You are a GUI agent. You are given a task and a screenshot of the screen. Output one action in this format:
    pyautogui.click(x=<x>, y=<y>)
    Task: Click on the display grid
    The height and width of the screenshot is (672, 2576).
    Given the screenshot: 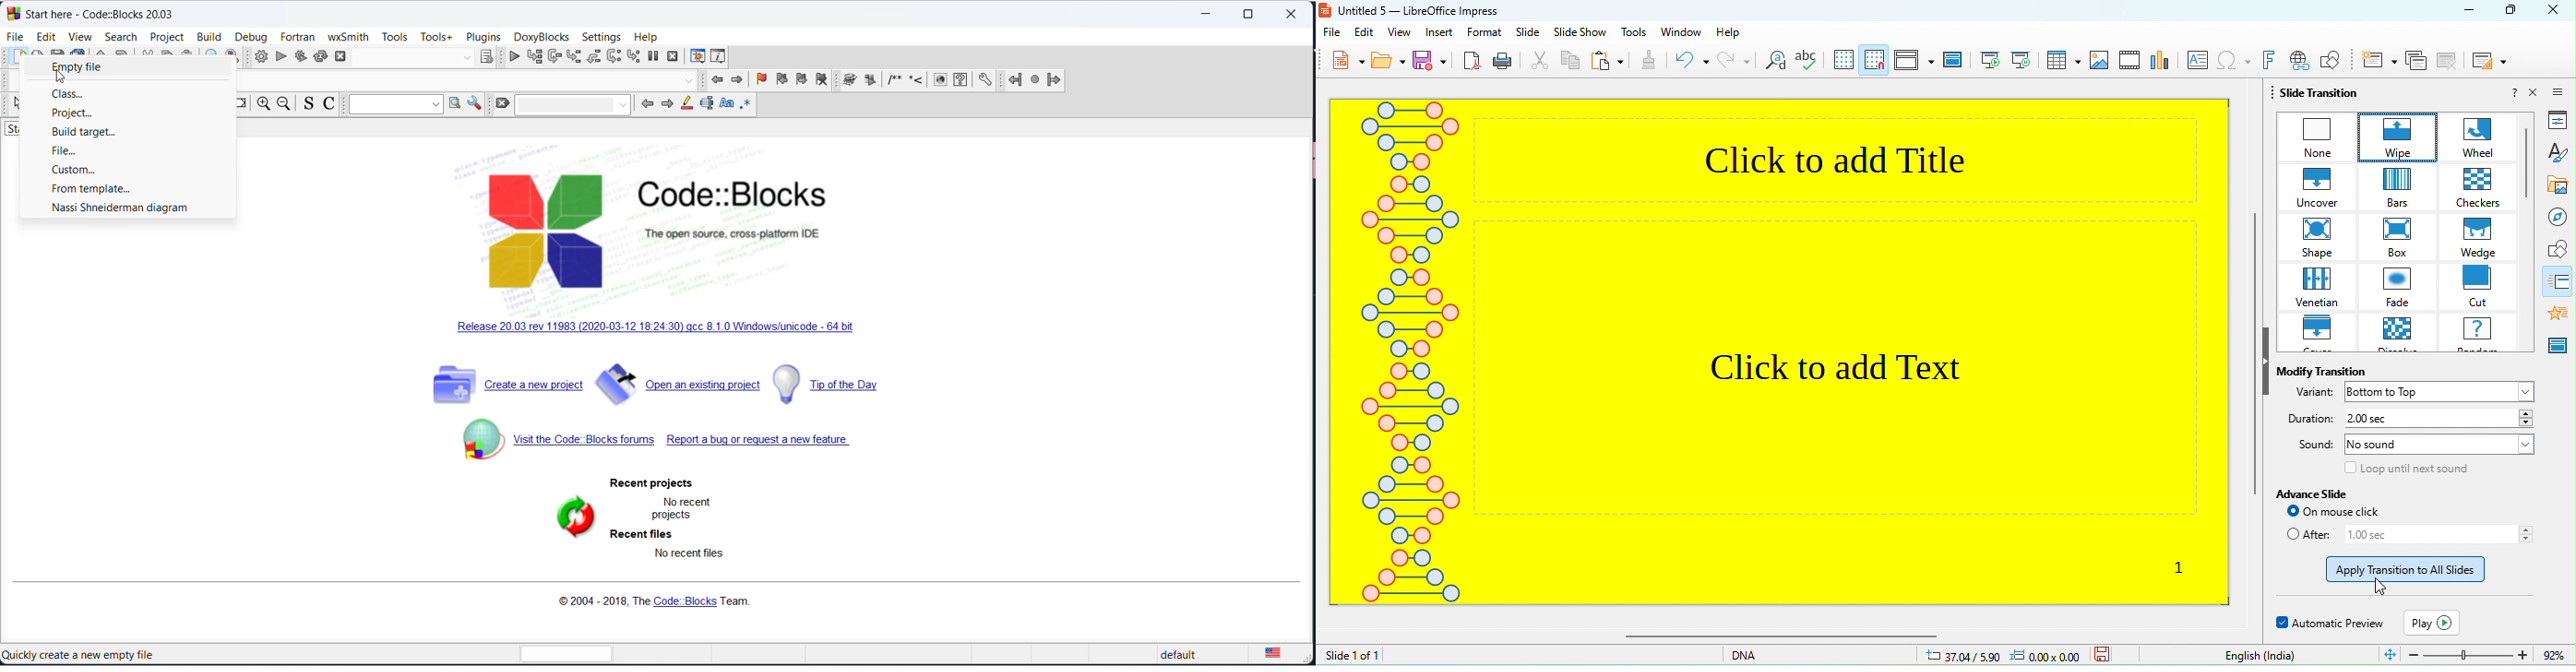 What is the action you would take?
    pyautogui.click(x=1843, y=62)
    